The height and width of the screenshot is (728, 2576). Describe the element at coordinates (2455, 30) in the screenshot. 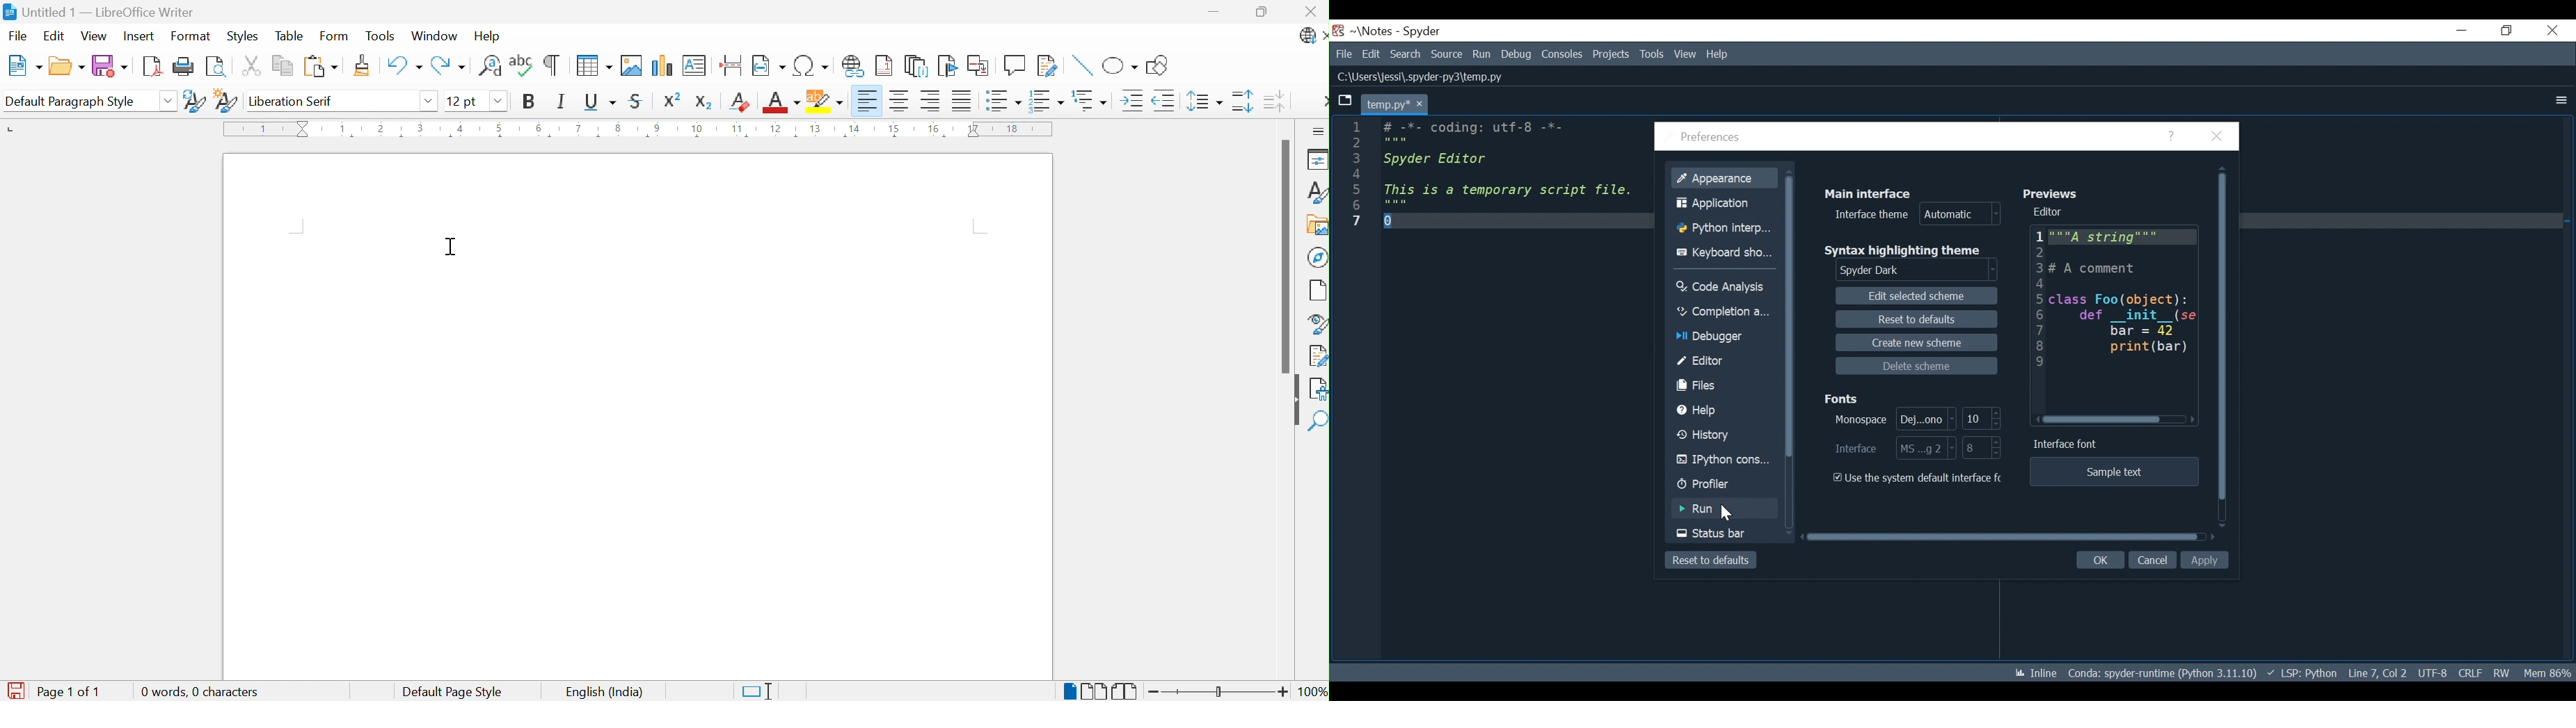

I see `Minimize` at that location.